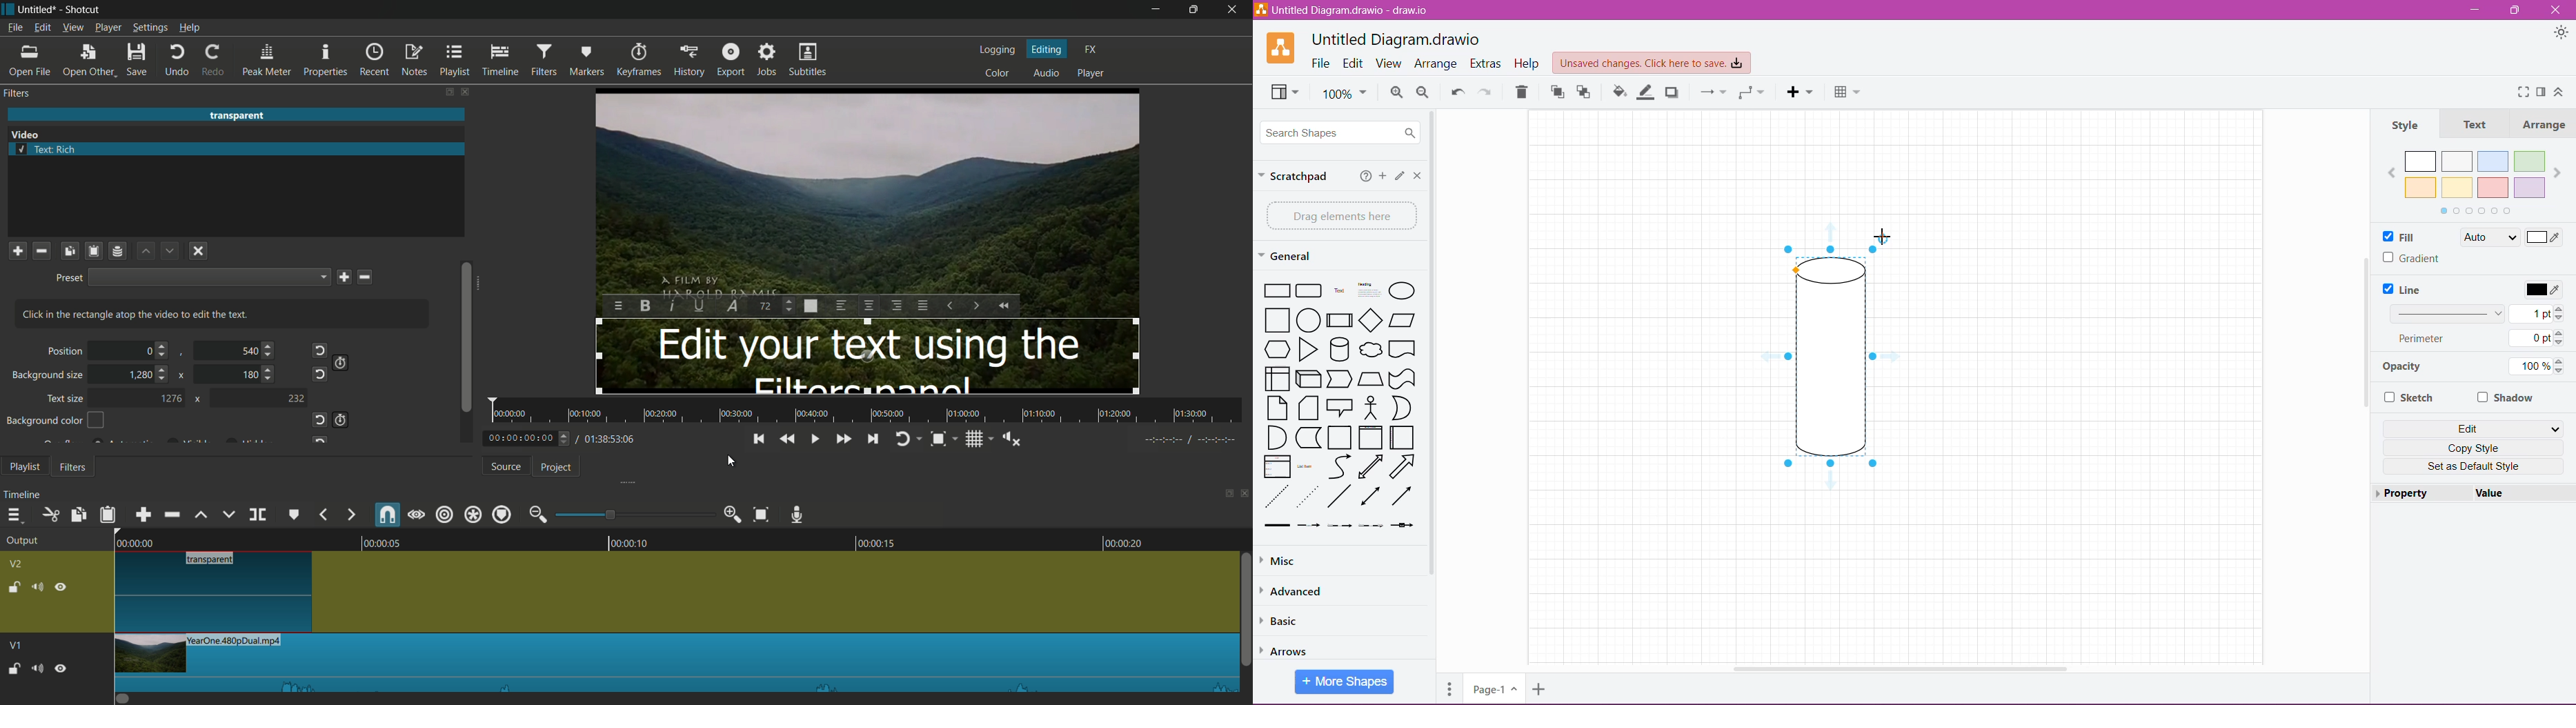  I want to click on v2, so click(17, 563).